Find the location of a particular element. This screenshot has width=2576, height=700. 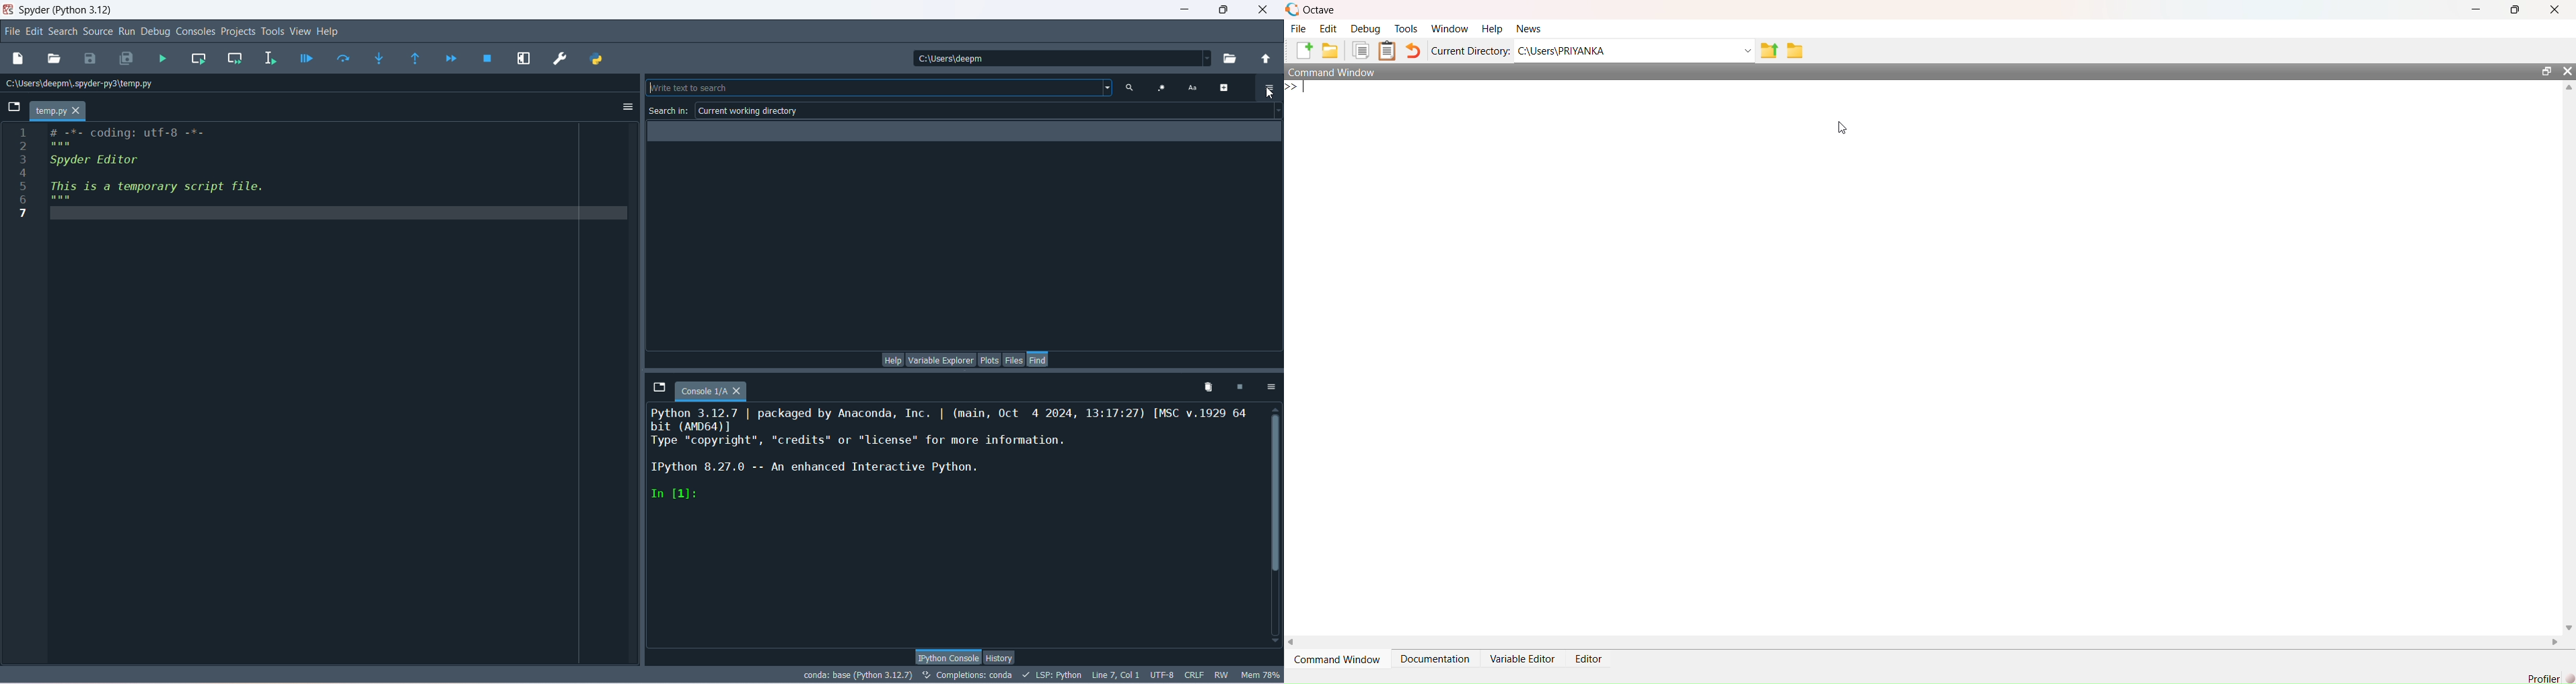

text search is located at coordinates (1125, 87).